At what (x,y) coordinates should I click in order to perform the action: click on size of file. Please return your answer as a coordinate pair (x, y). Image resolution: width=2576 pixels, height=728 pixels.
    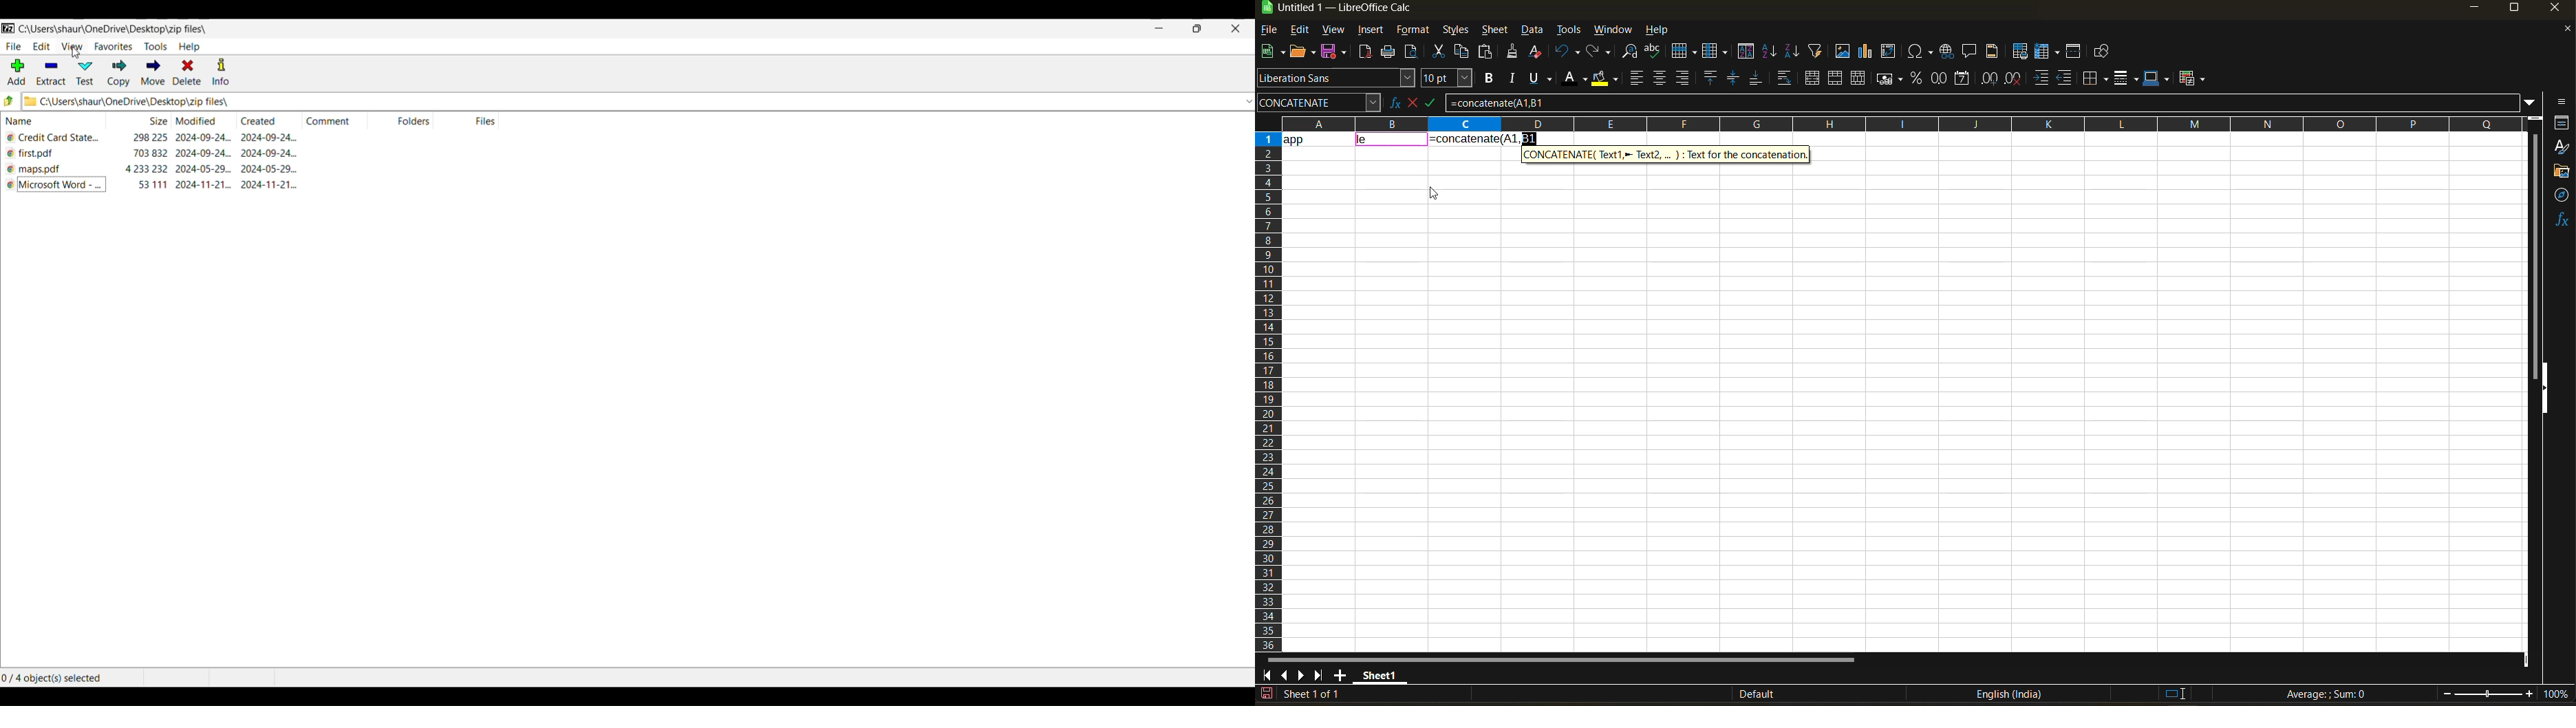
    Looking at the image, I should click on (154, 186).